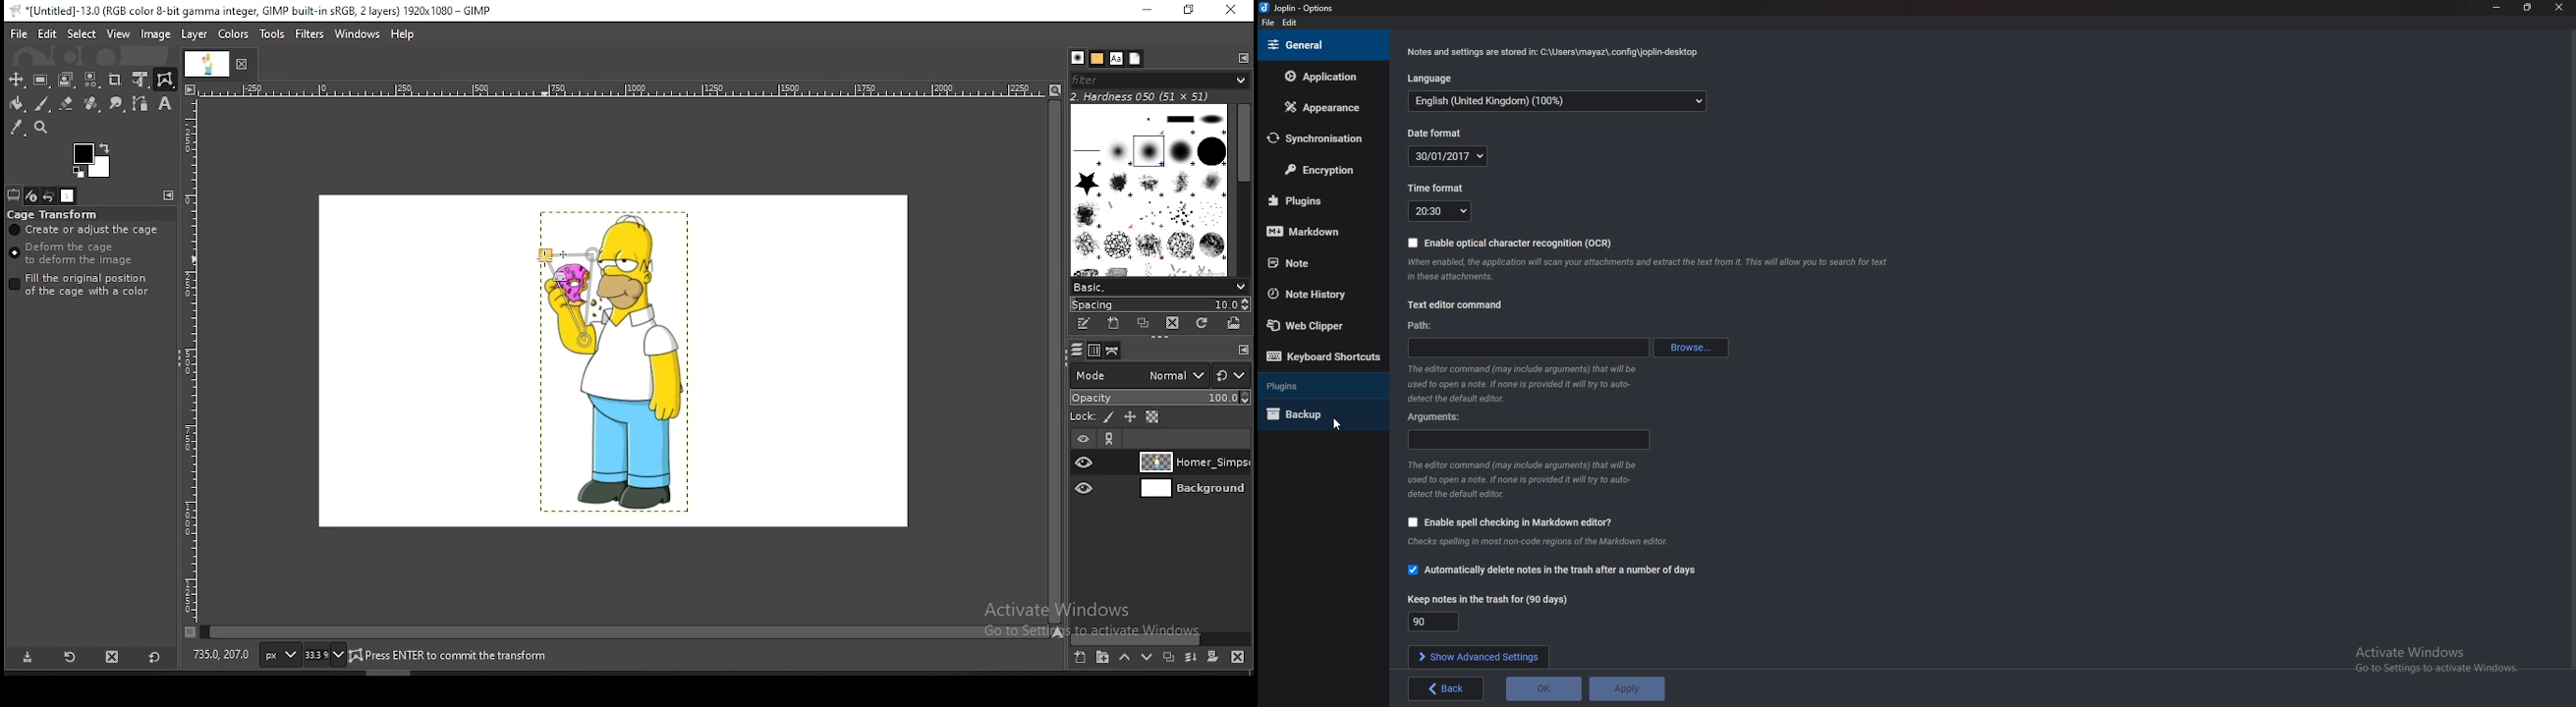 This screenshot has width=2576, height=728. What do you see at coordinates (1661, 267) in the screenshot?
I see `Info on ocr` at bounding box center [1661, 267].